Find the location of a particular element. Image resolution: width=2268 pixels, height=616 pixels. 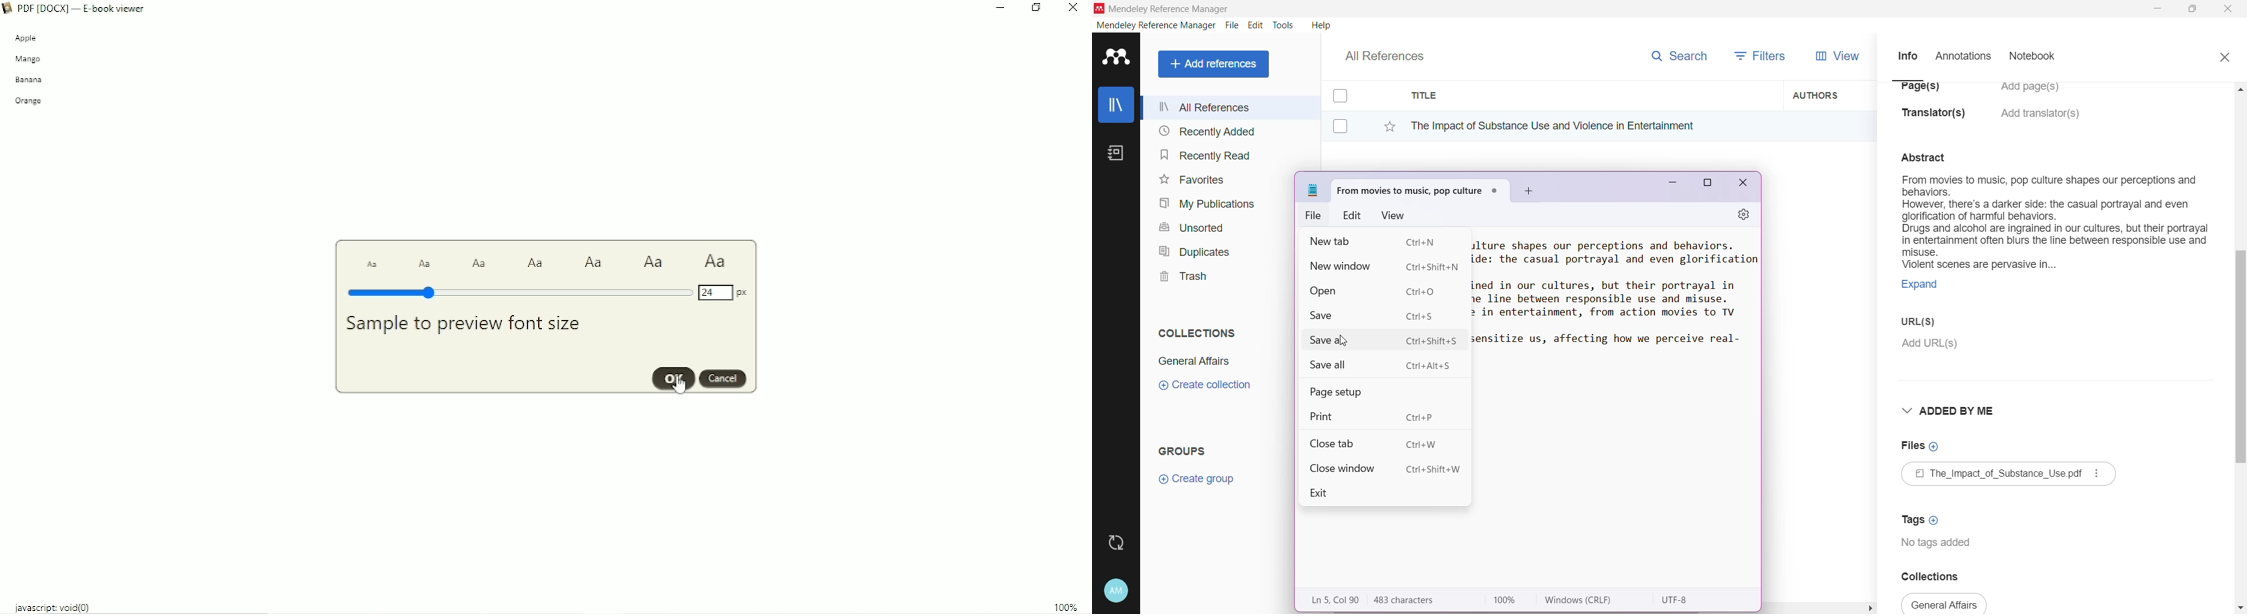

apple is located at coordinates (26, 40).